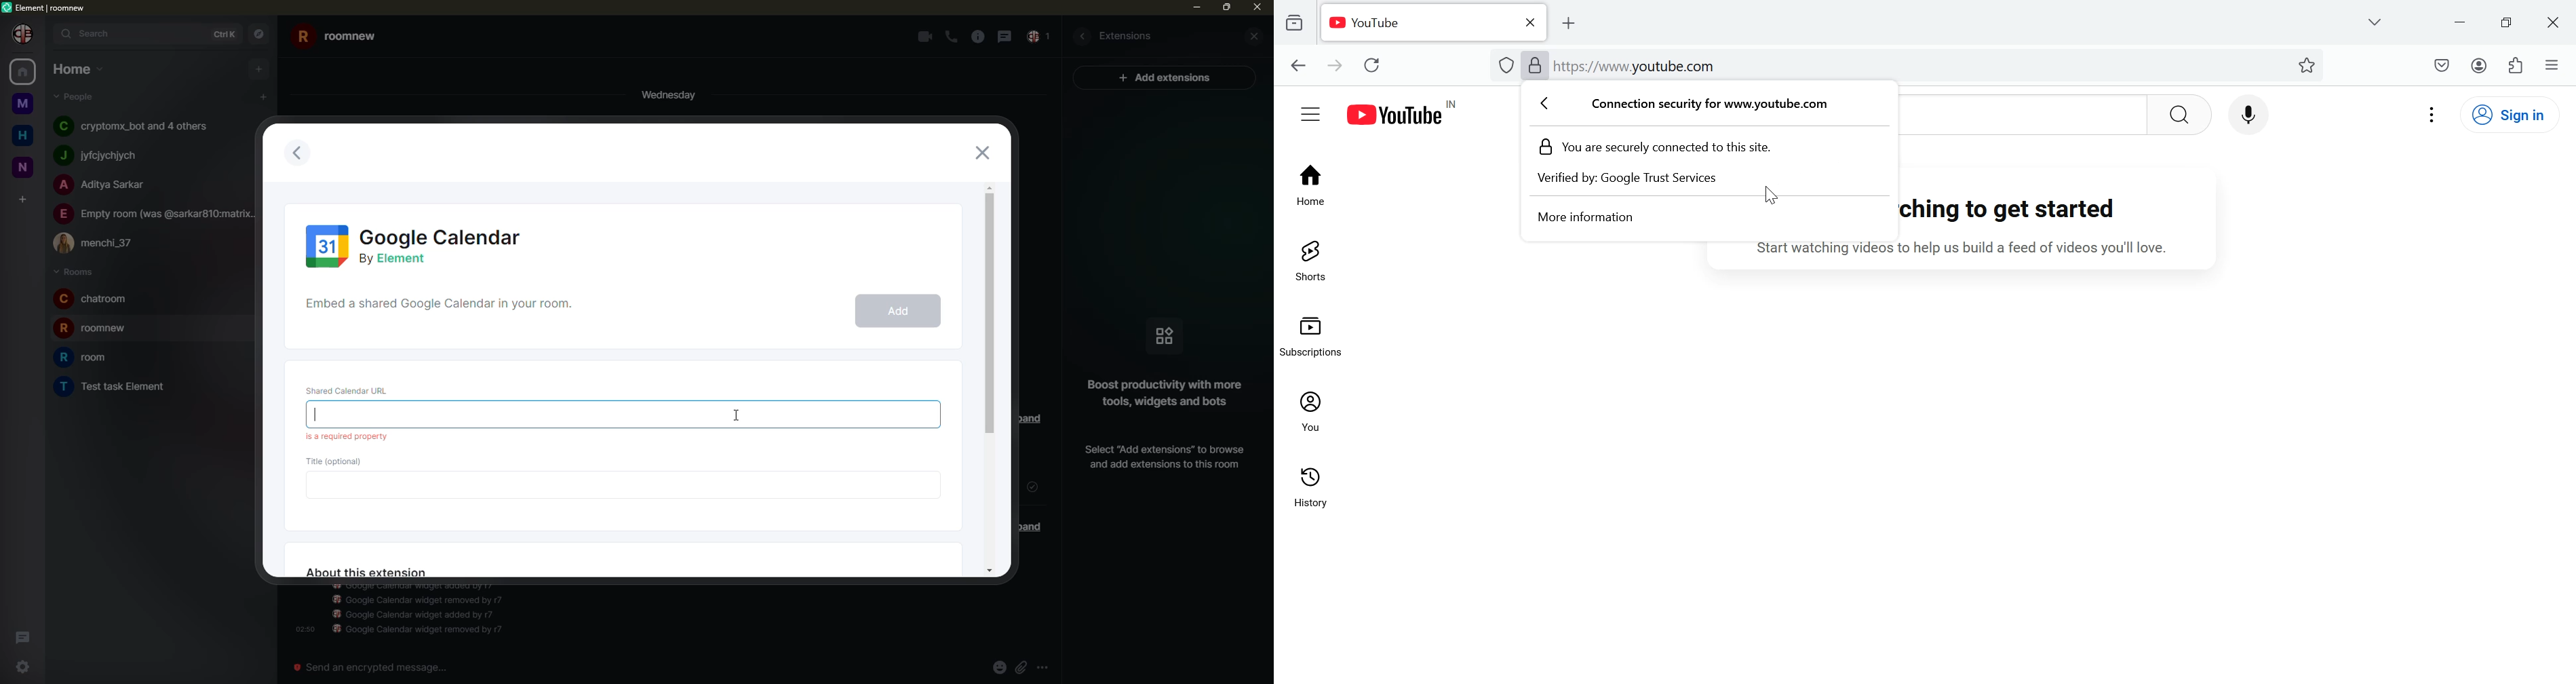 The width and height of the screenshot is (2576, 700). What do you see at coordinates (27, 670) in the screenshot?
I see `settings` at bounding box center [27, 670].